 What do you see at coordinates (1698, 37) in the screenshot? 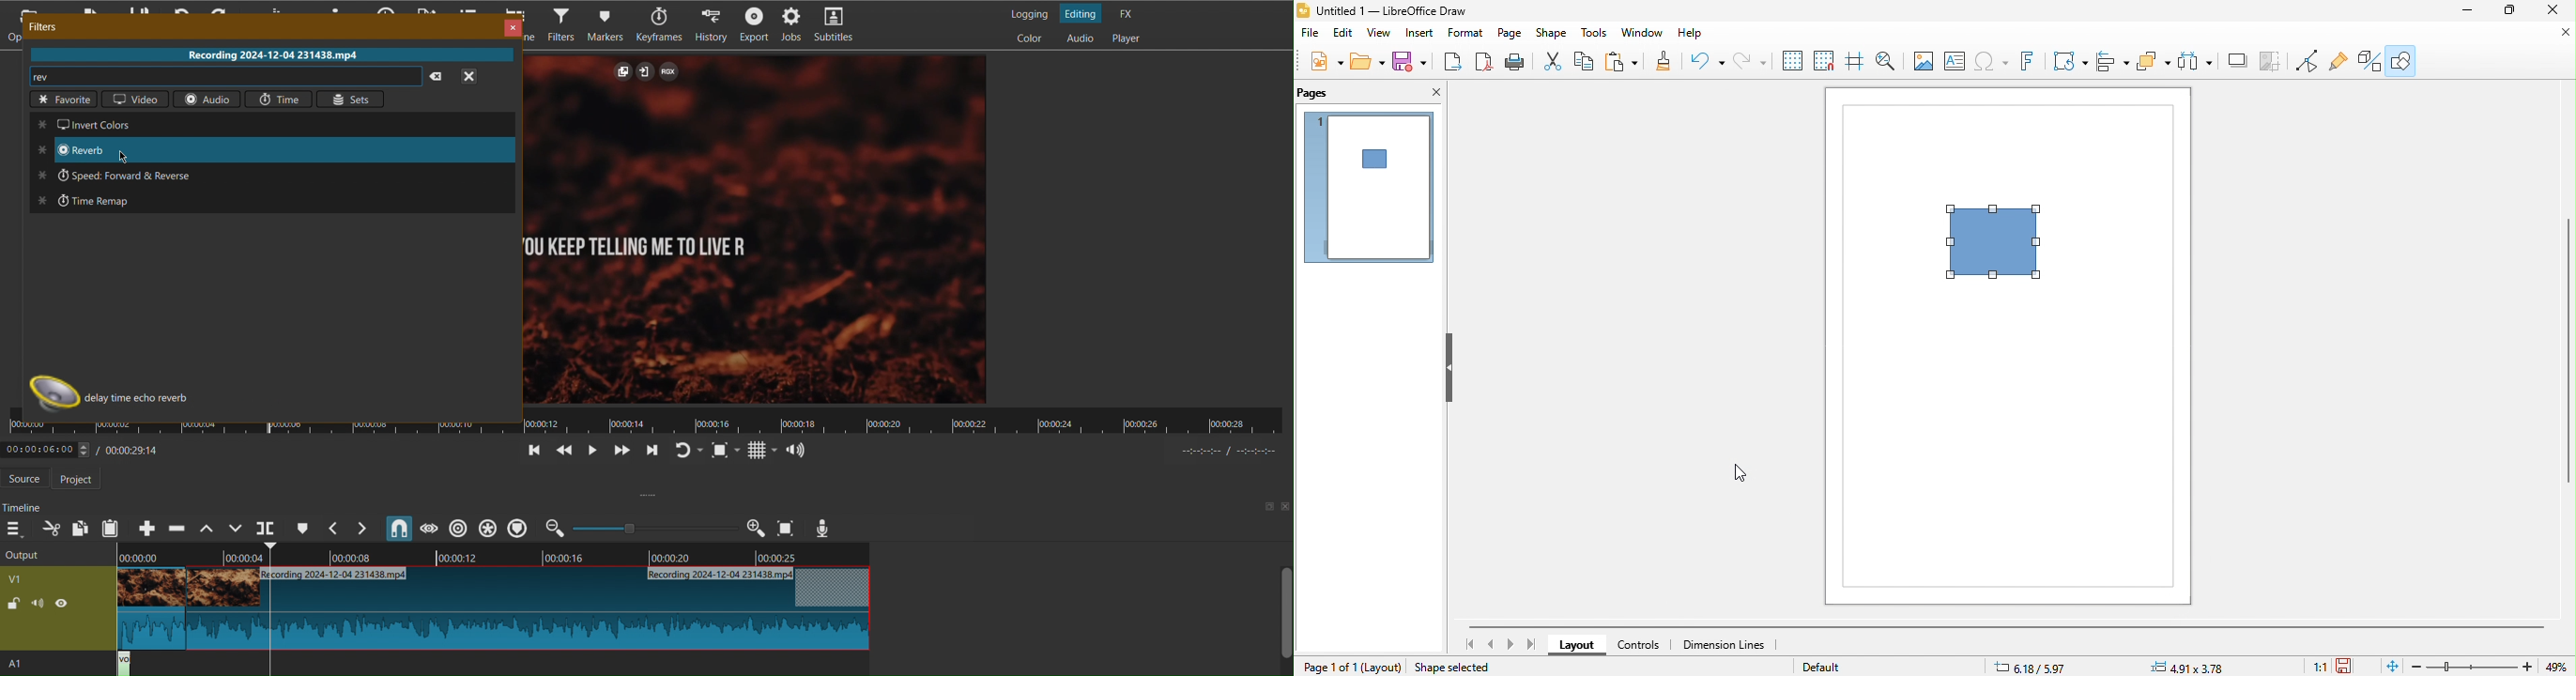
I see `help` at bounding box center [1698, 37].